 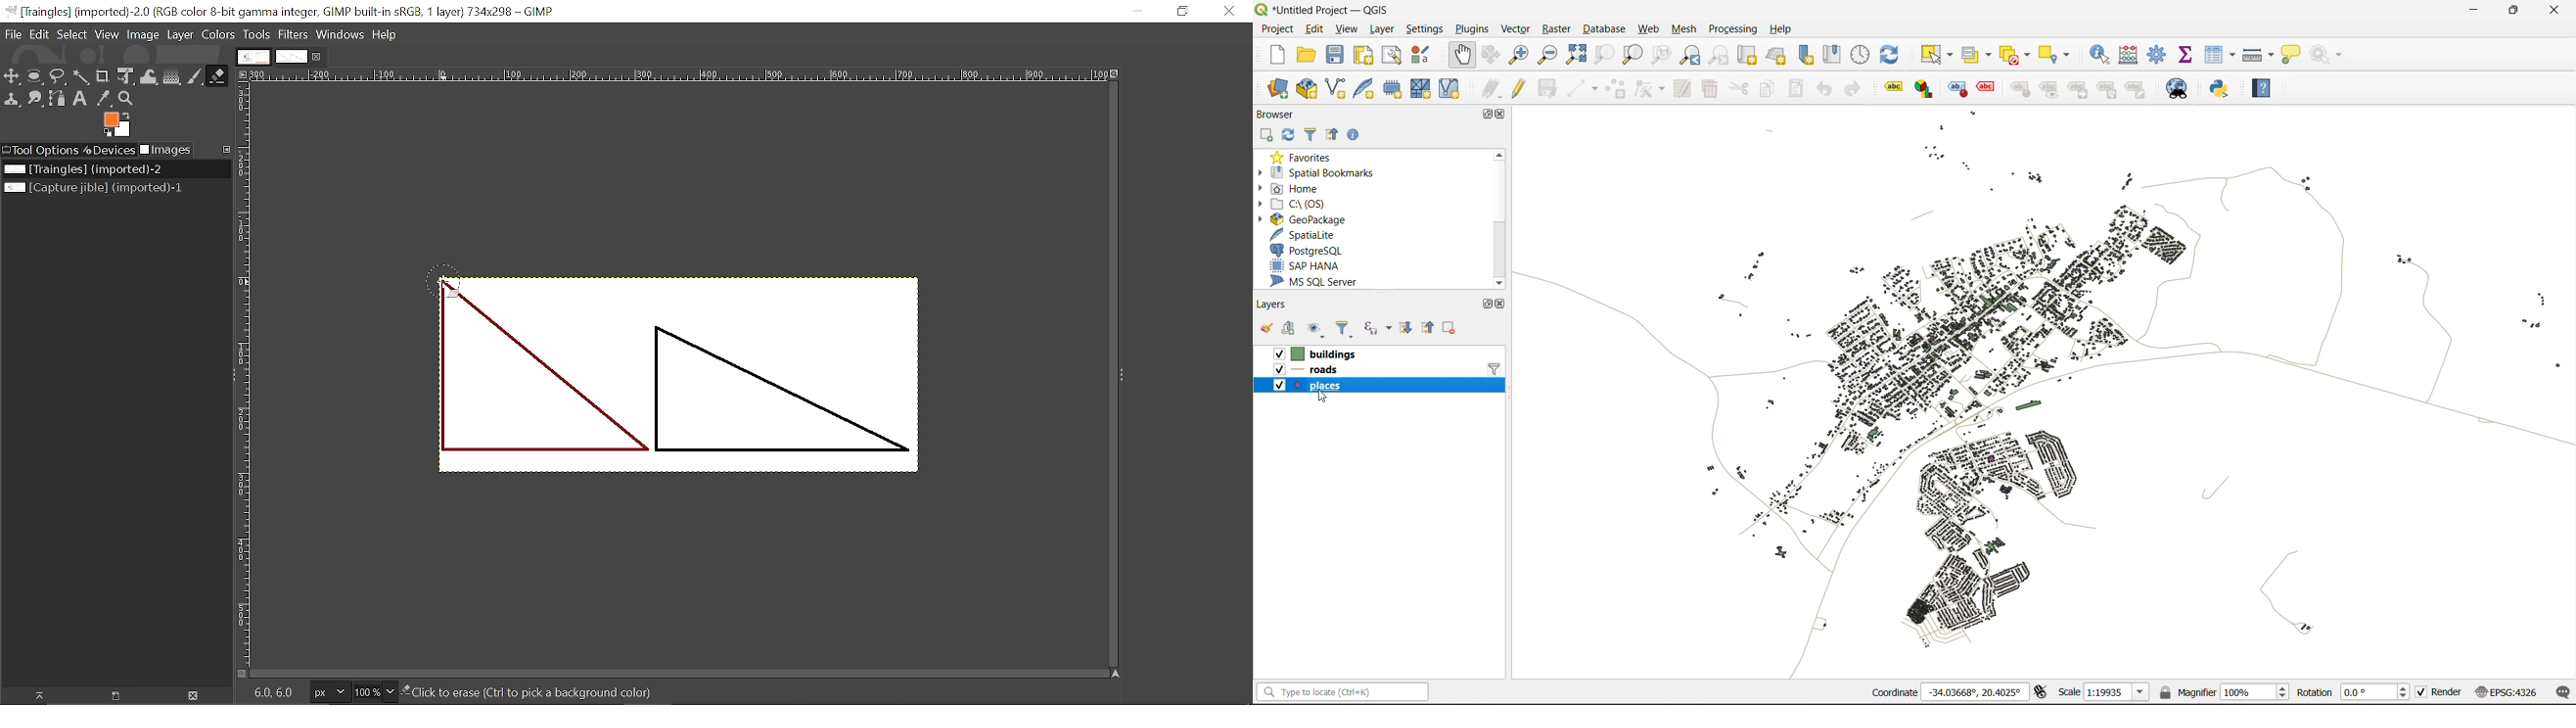 What do you see at coordinates (1522, 55) in the screenshot?
I see `zoom in` at bounding box center [1522, 55].